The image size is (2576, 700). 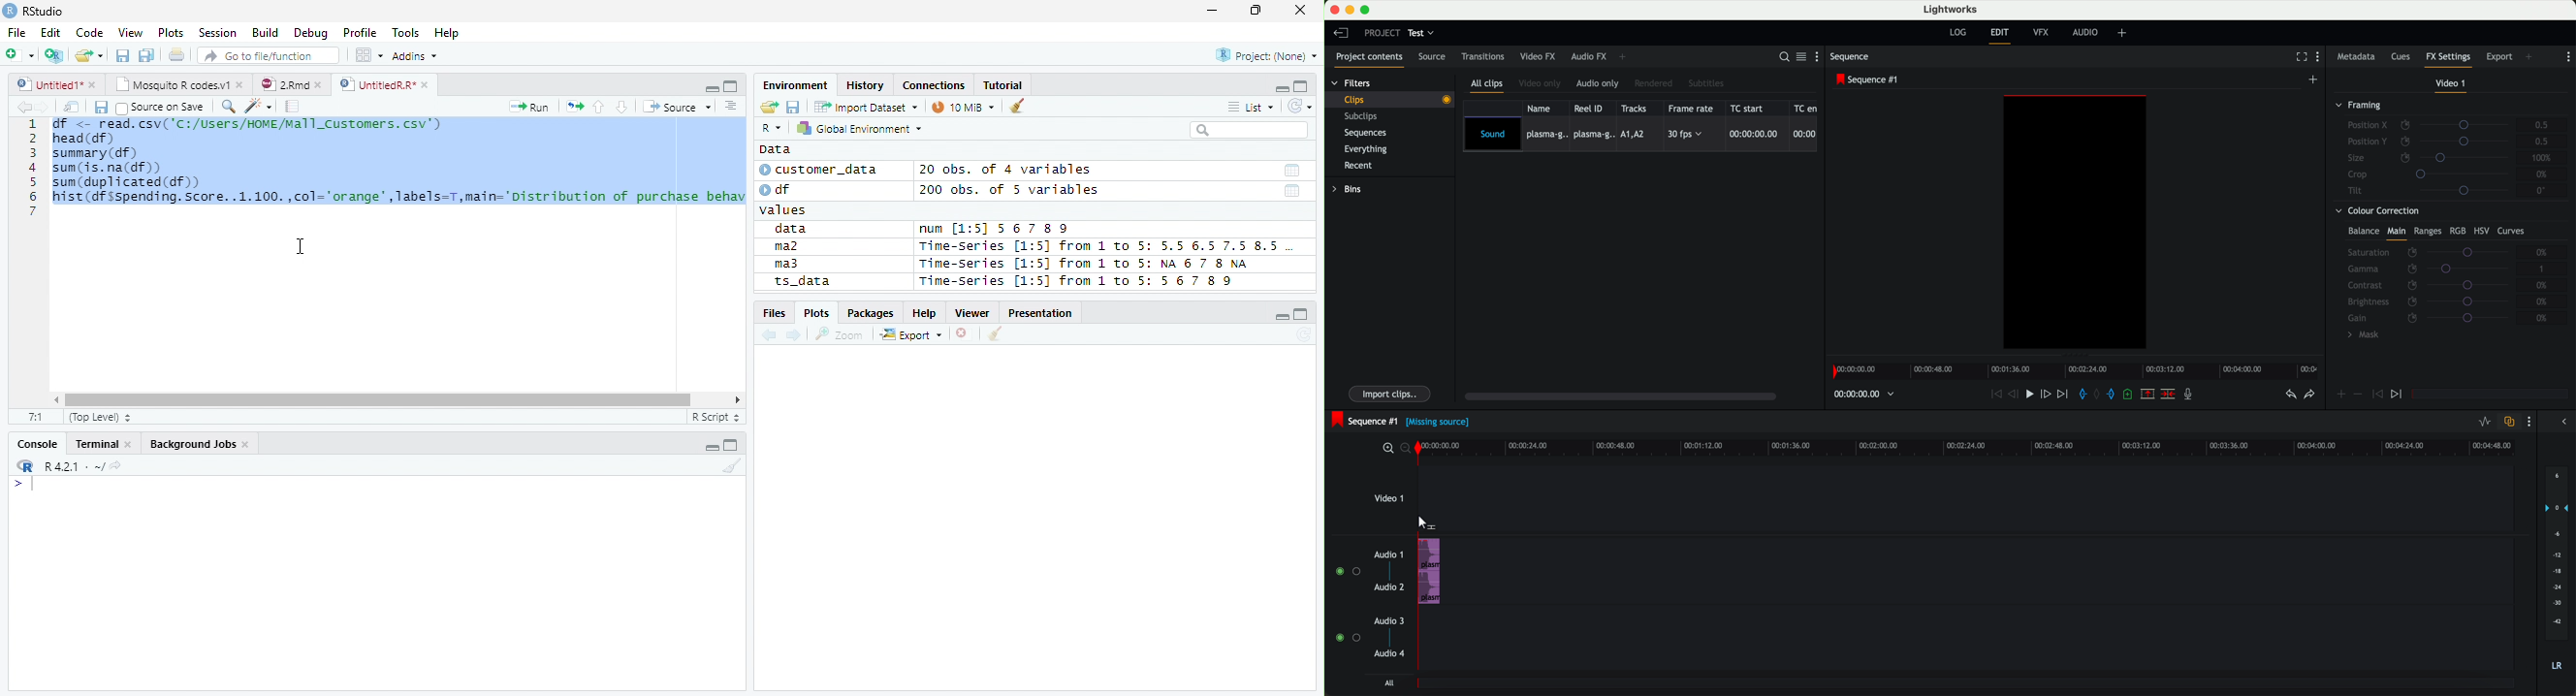 I want to click on 20 obs. of 4 variables, so click(x=1006, y=172).